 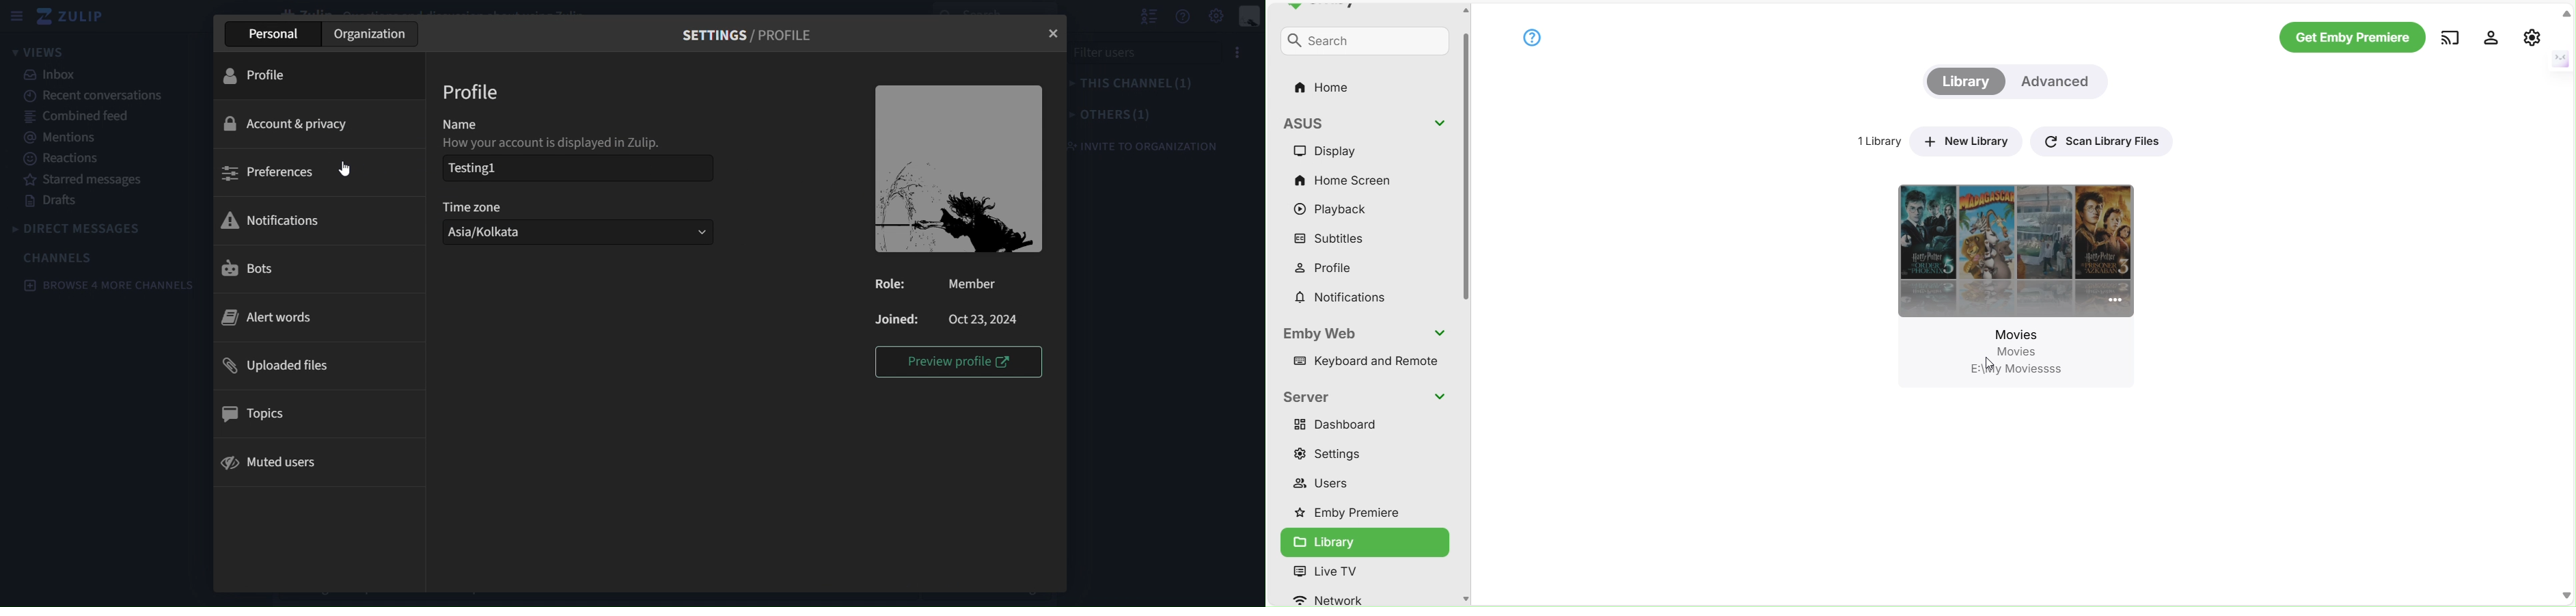 What do you see at coordinates (958, 170) in the screenshot?
I see `image` at bounding box center [958, 170].